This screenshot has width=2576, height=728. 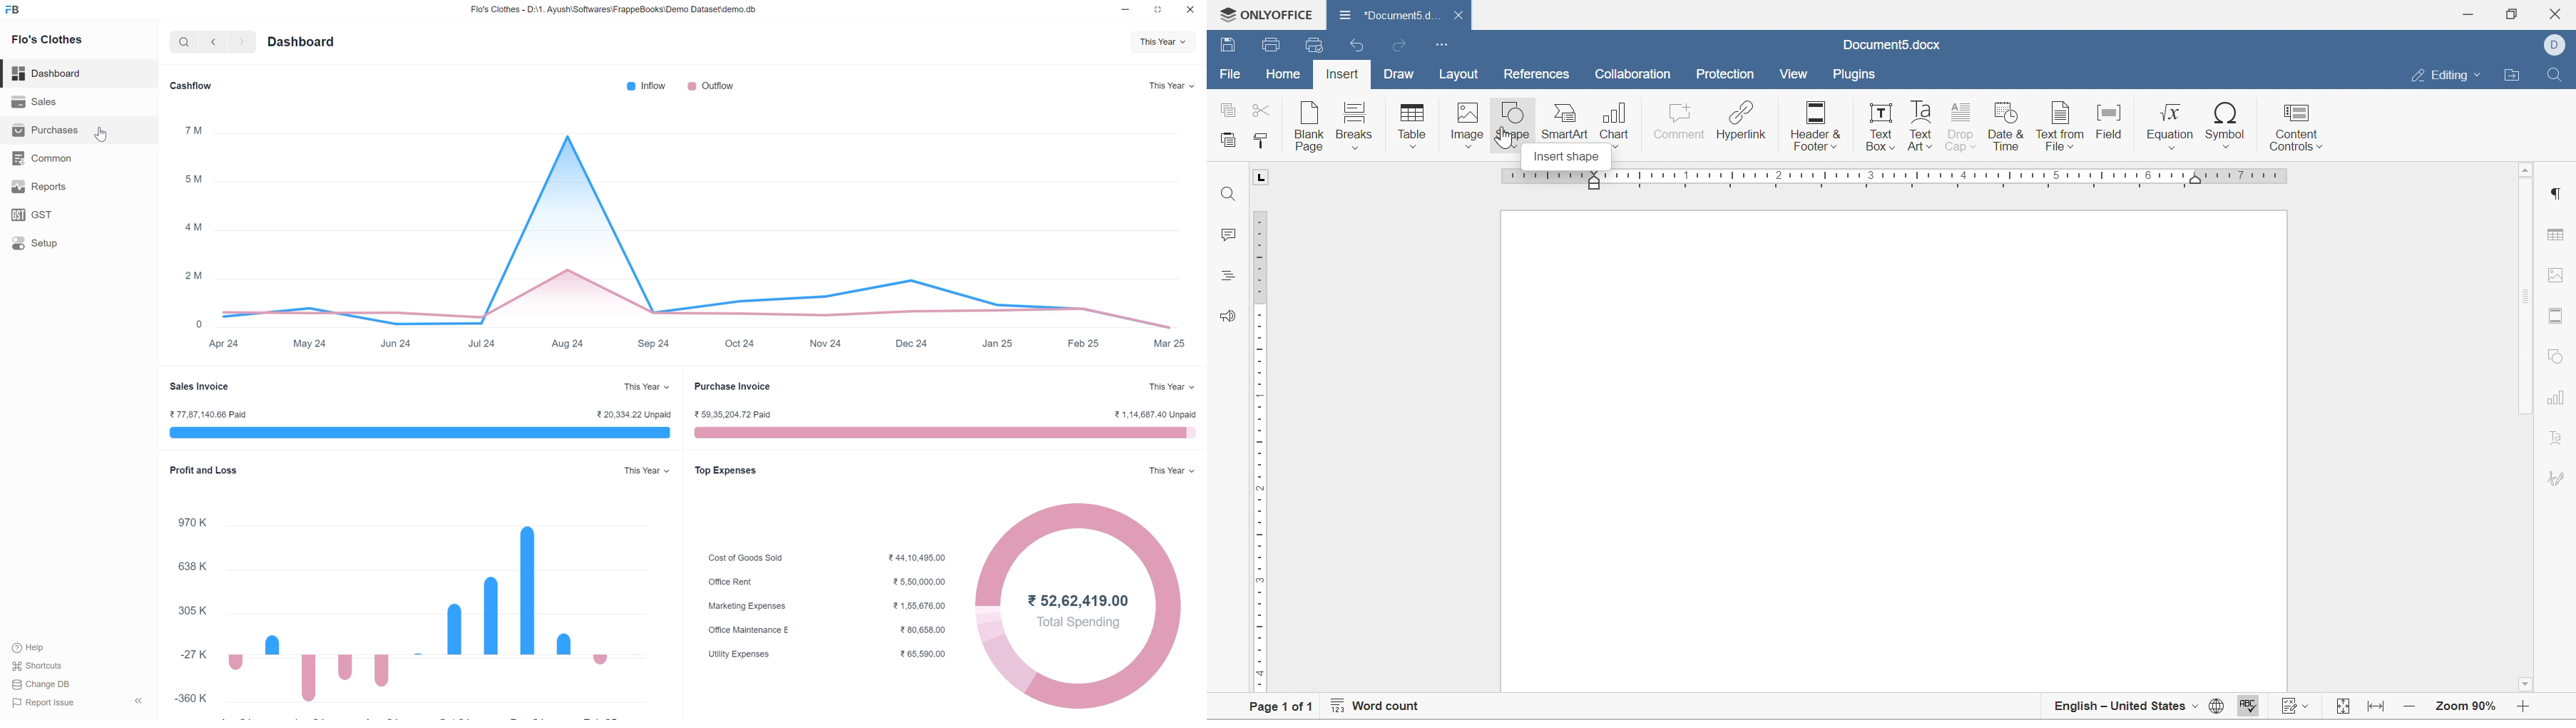 What do you see at coordinates (697, 215) in the screenshot?
I see `Cash Inflow and Outflow graph` at bounding box center [697, 215].